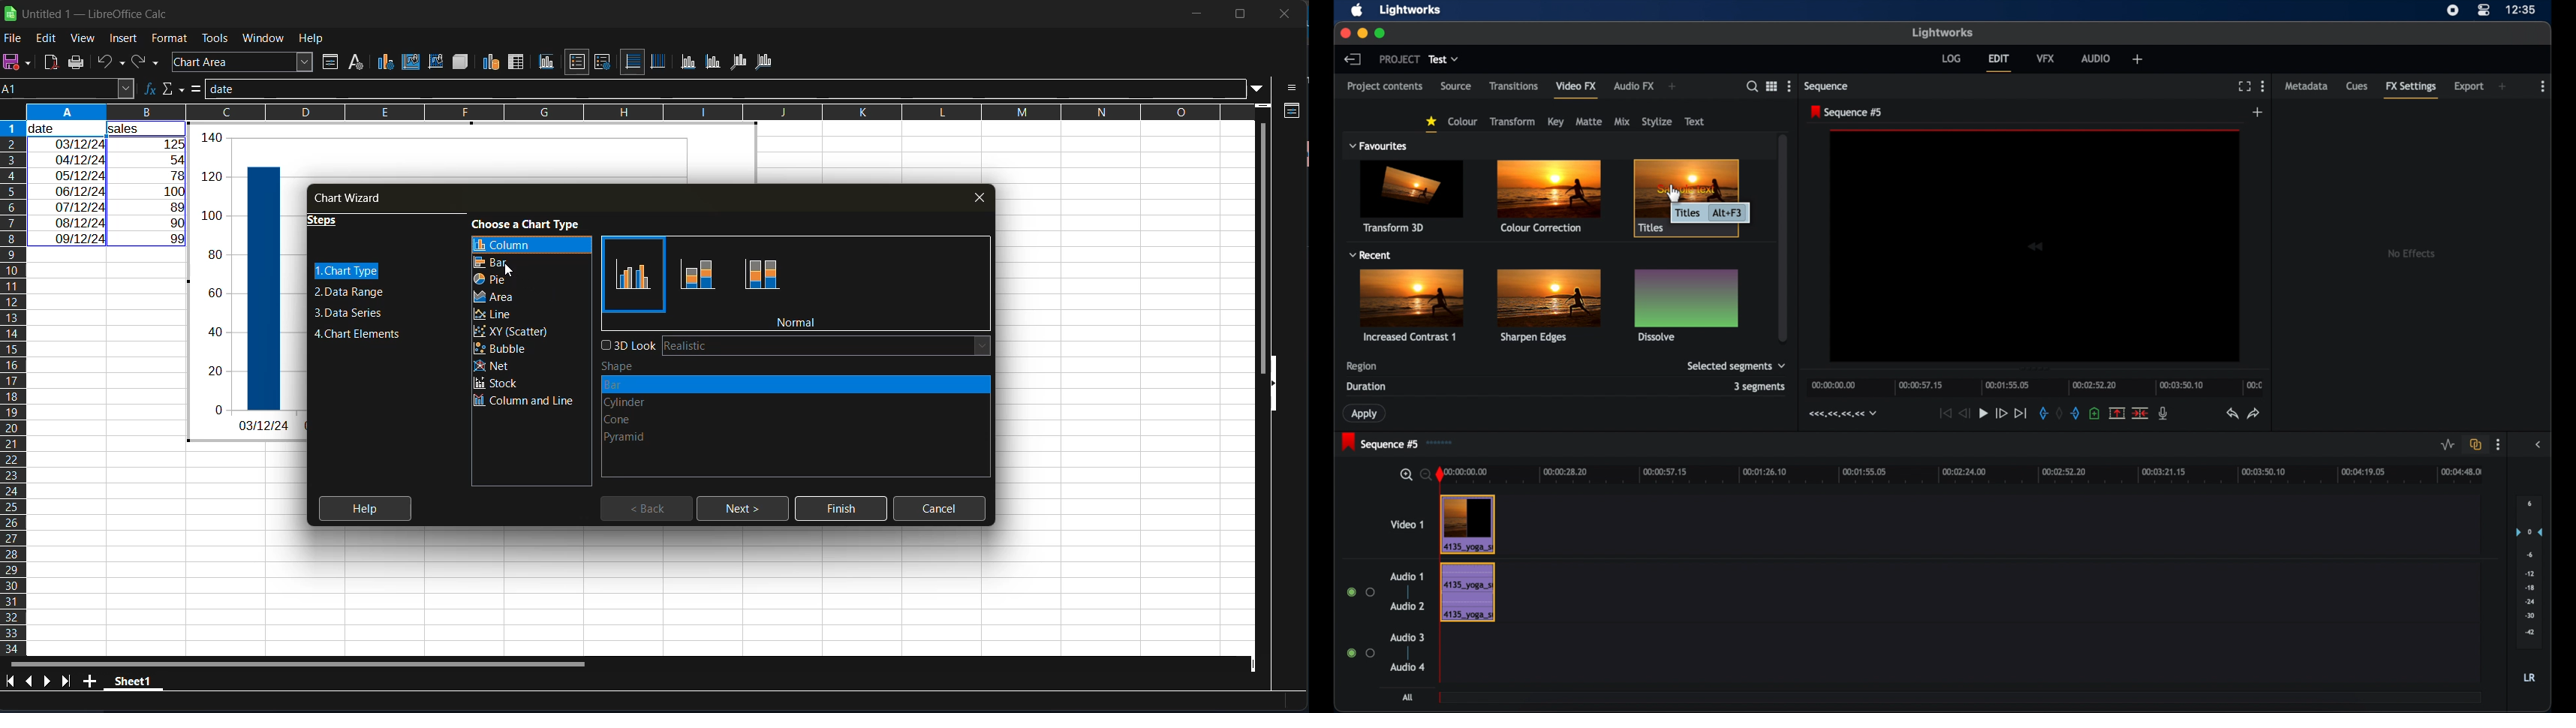  What do you see at coordinates (2498, 445) in the screenshot?
I see `more options` at bounding box center [2498, 445].